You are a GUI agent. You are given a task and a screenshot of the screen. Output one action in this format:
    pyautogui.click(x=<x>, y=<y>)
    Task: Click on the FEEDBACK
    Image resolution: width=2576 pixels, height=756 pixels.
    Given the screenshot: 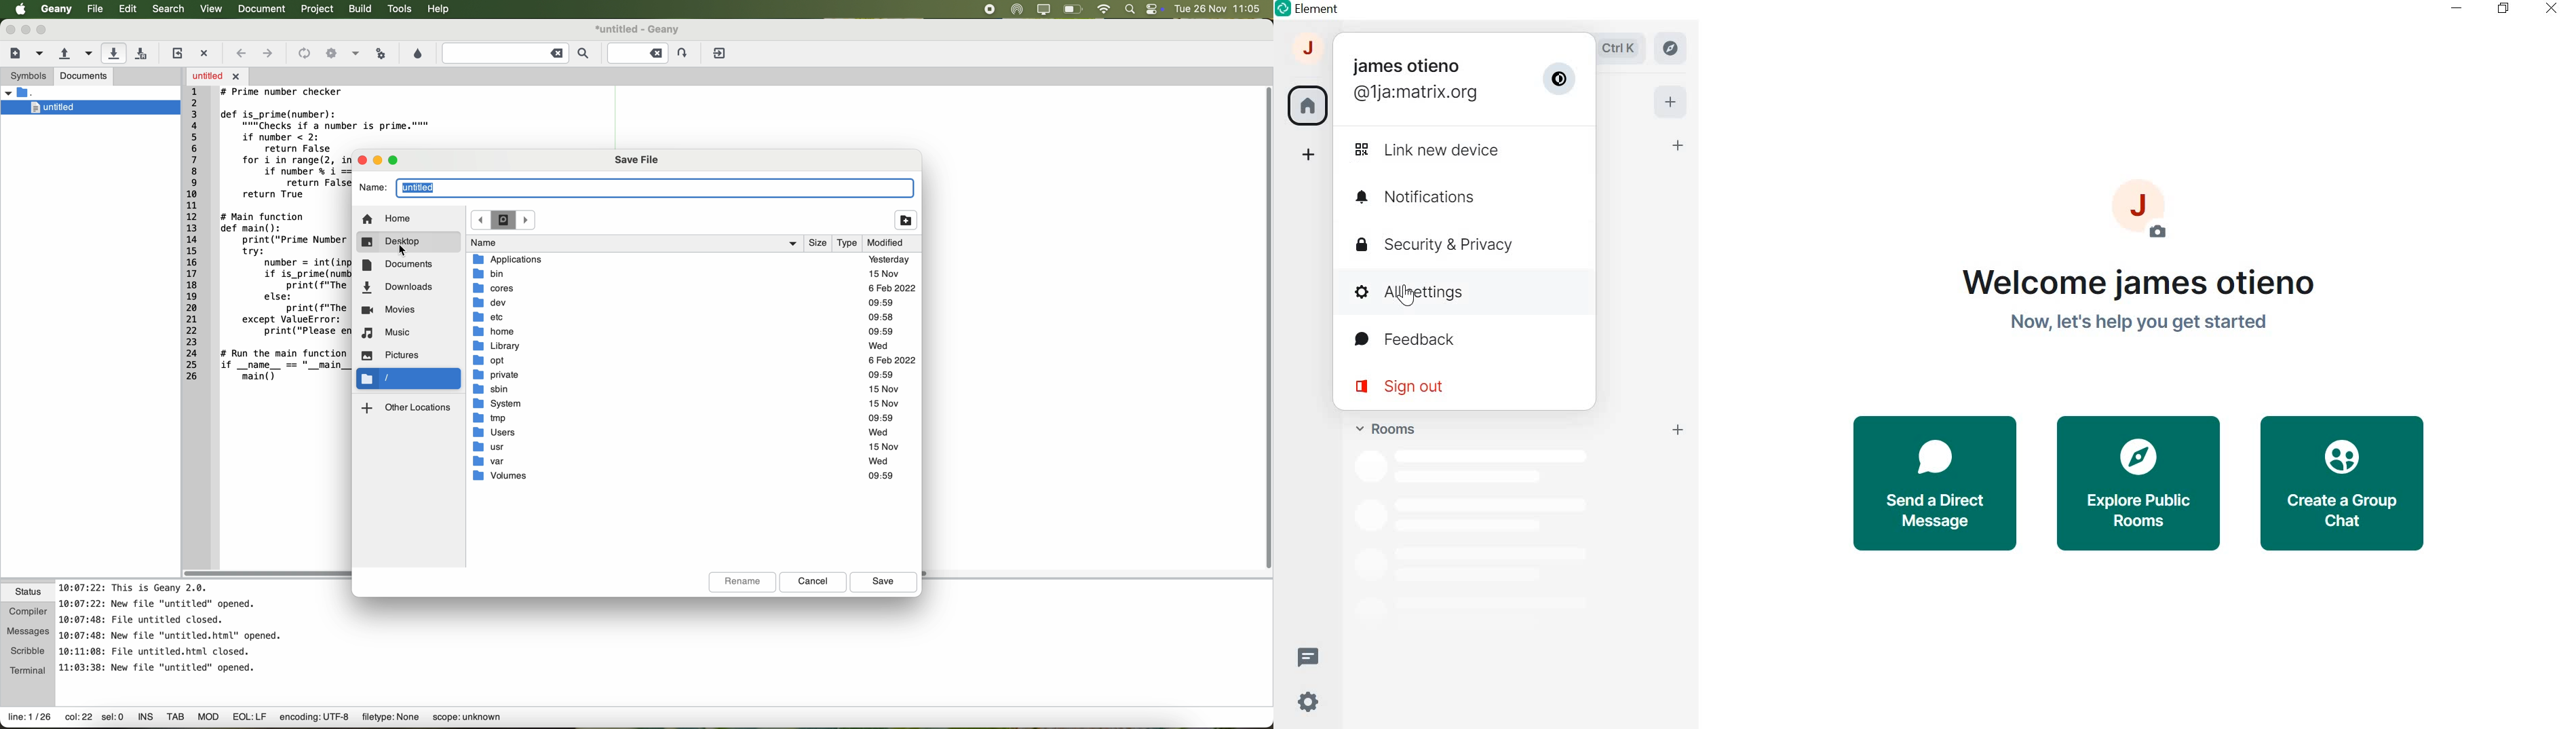 What is the action you would take?
    pyautogui.click(x=1466, y=341)
    